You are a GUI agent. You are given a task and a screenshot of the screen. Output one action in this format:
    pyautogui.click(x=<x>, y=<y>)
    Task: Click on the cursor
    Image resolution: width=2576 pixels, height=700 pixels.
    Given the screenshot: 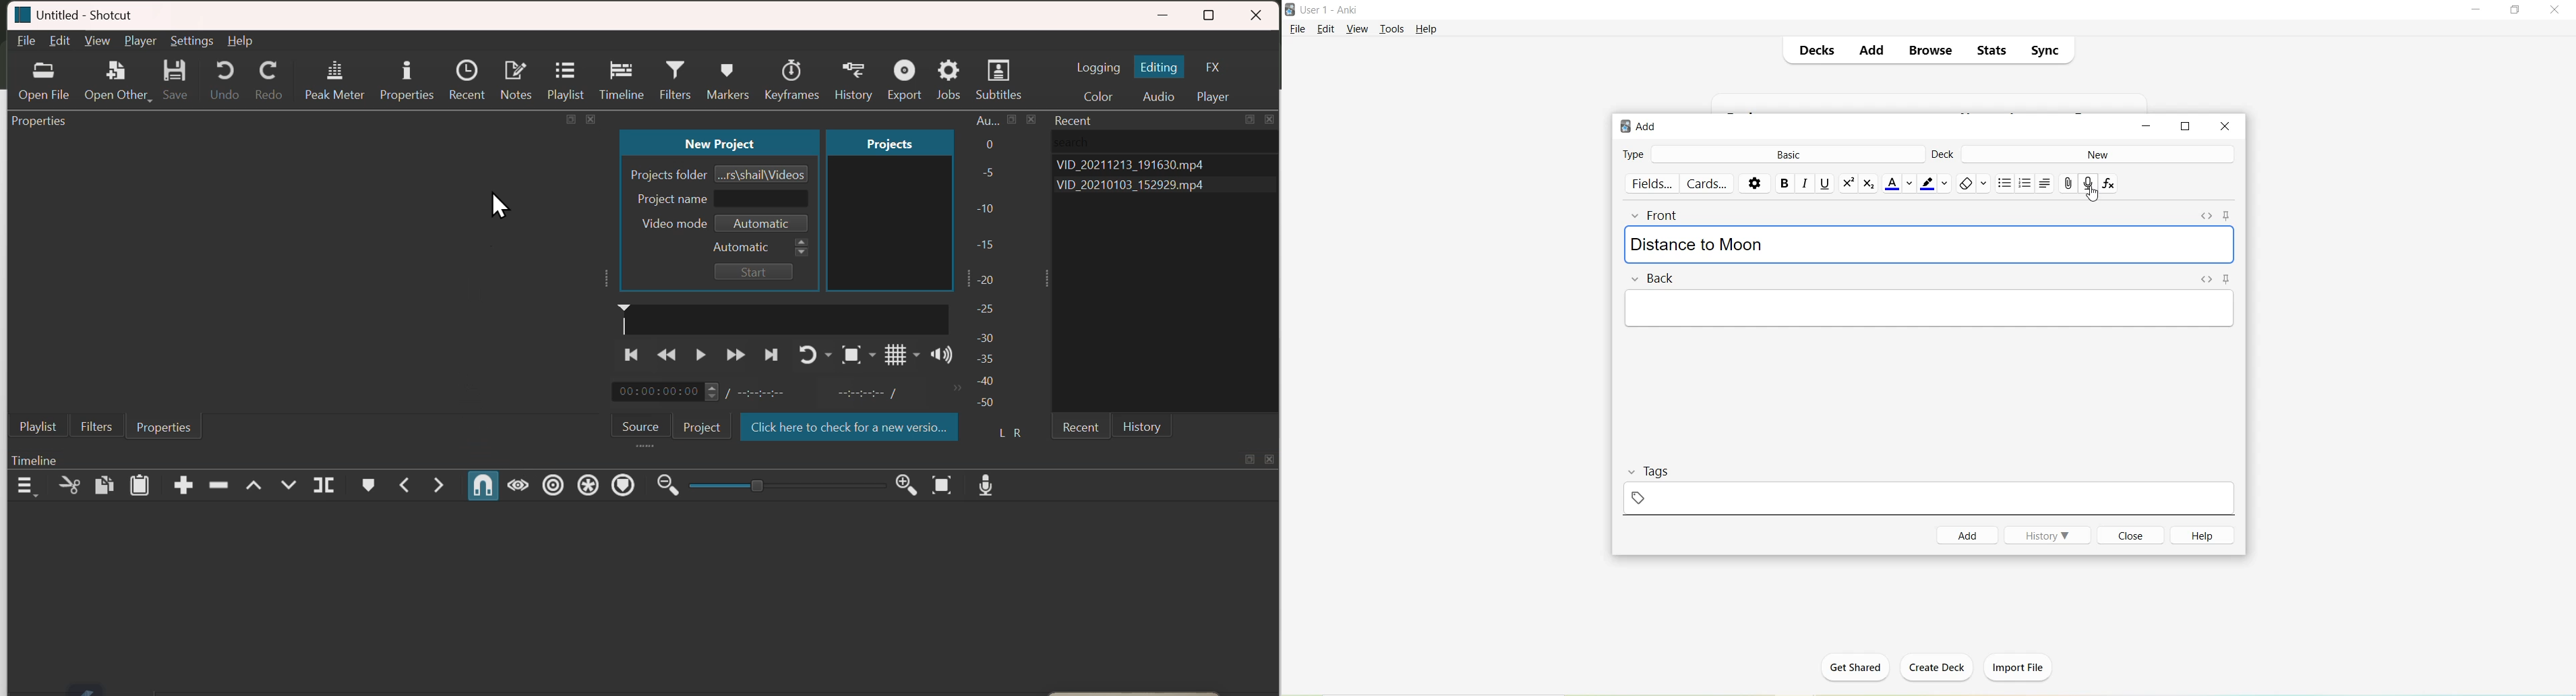 What is the action you would take?
    pyautogui.click(x=2093, y=194)
    